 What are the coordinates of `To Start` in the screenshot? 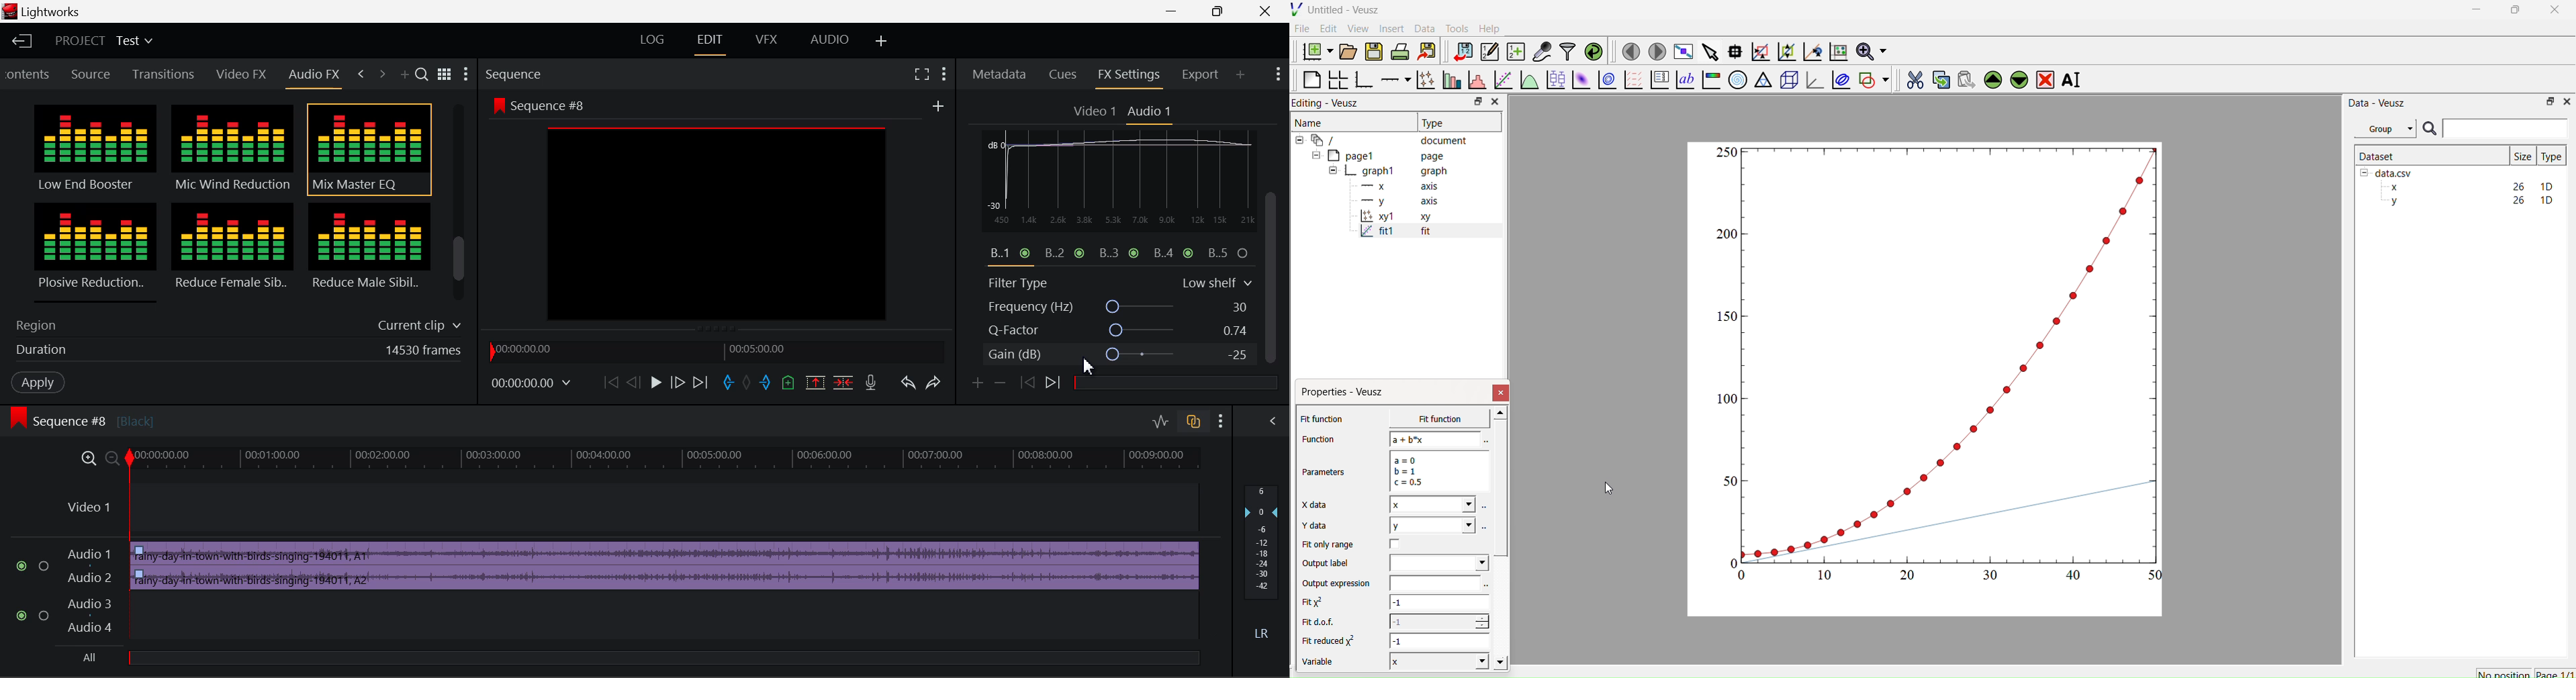 It's located at (610, 383).